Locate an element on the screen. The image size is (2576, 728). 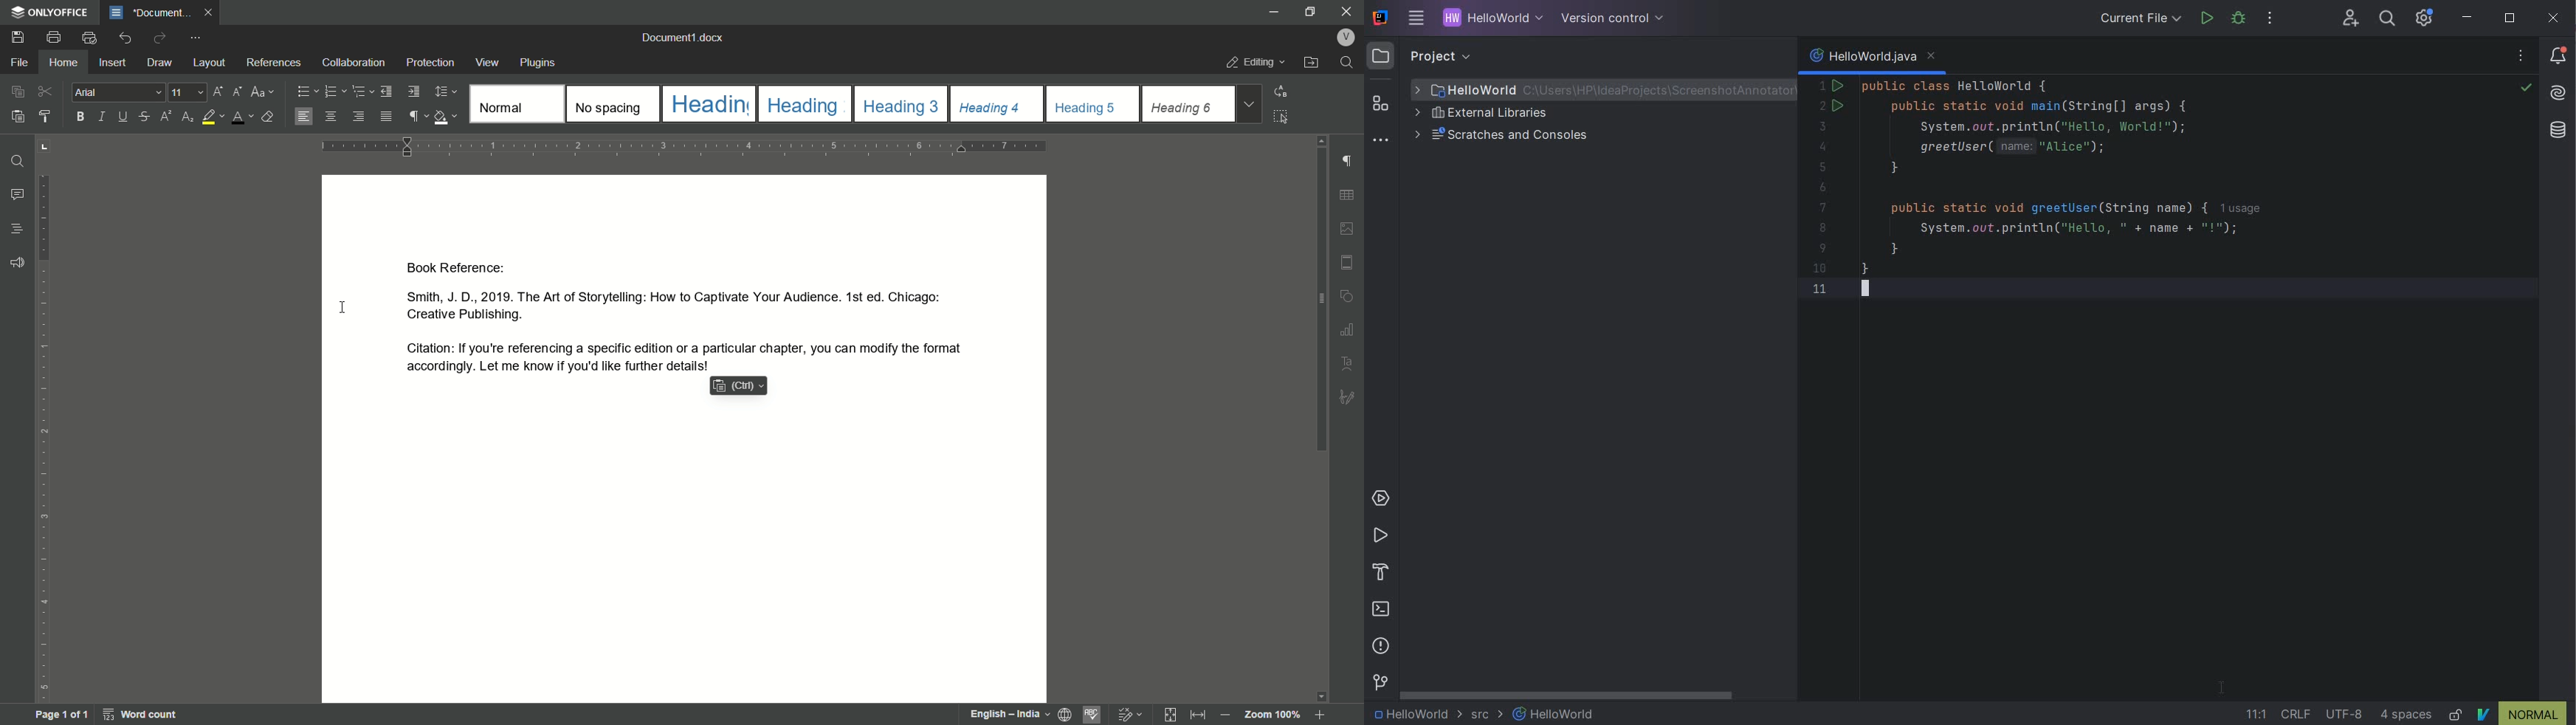
fit to page is located at coordinates (1166, 714).